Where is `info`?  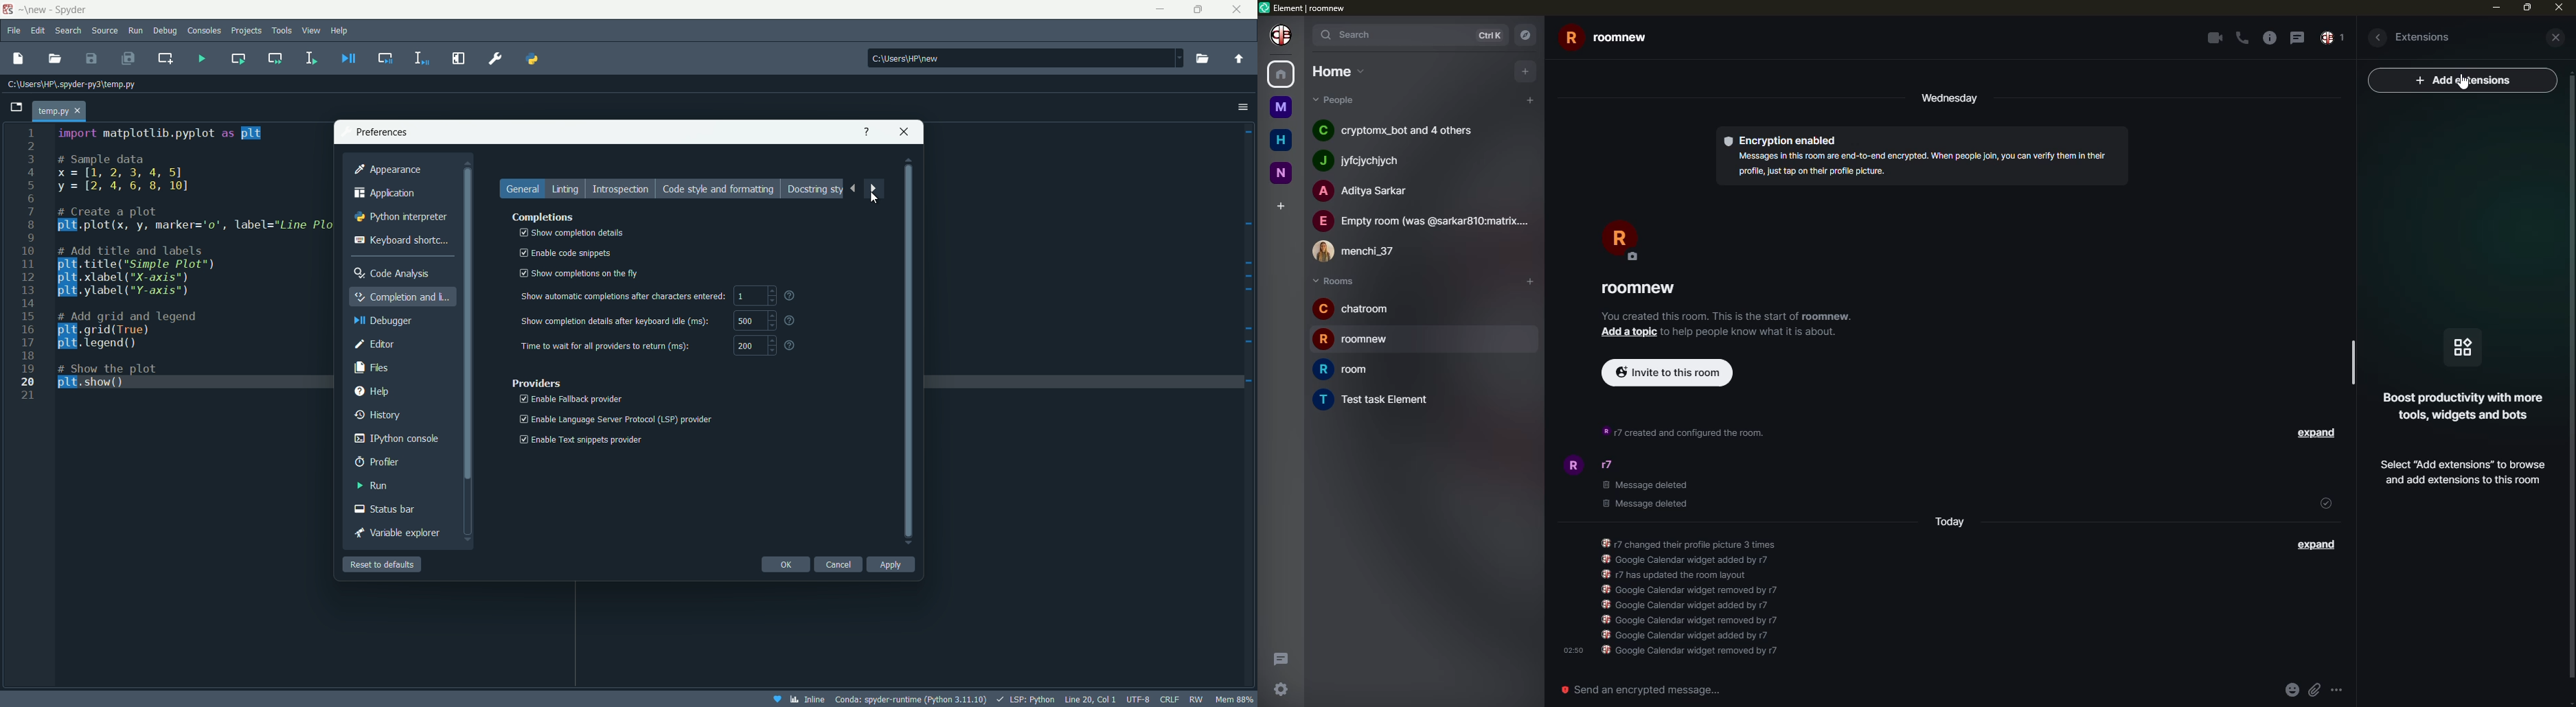 info is located at coordinates (2270, 38).